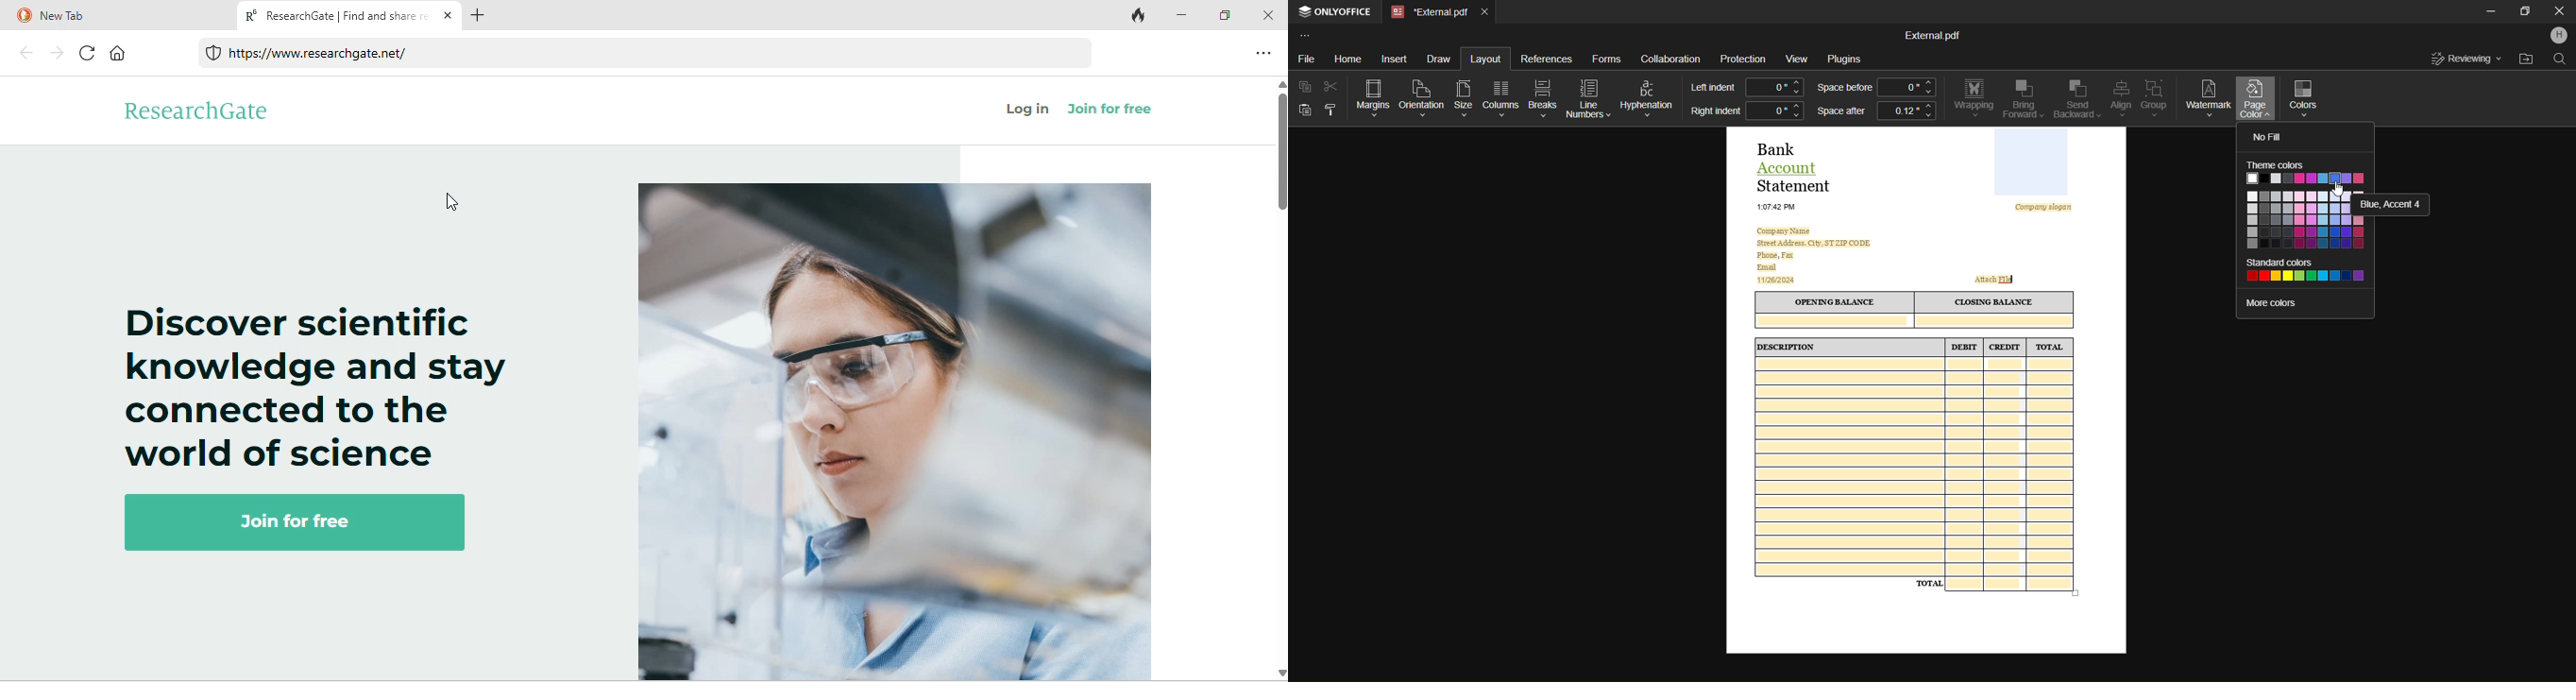 Image resolution: width=2576 pixels, height=700 pixels. I want to click on Standard Colors, so click(2307, 271).